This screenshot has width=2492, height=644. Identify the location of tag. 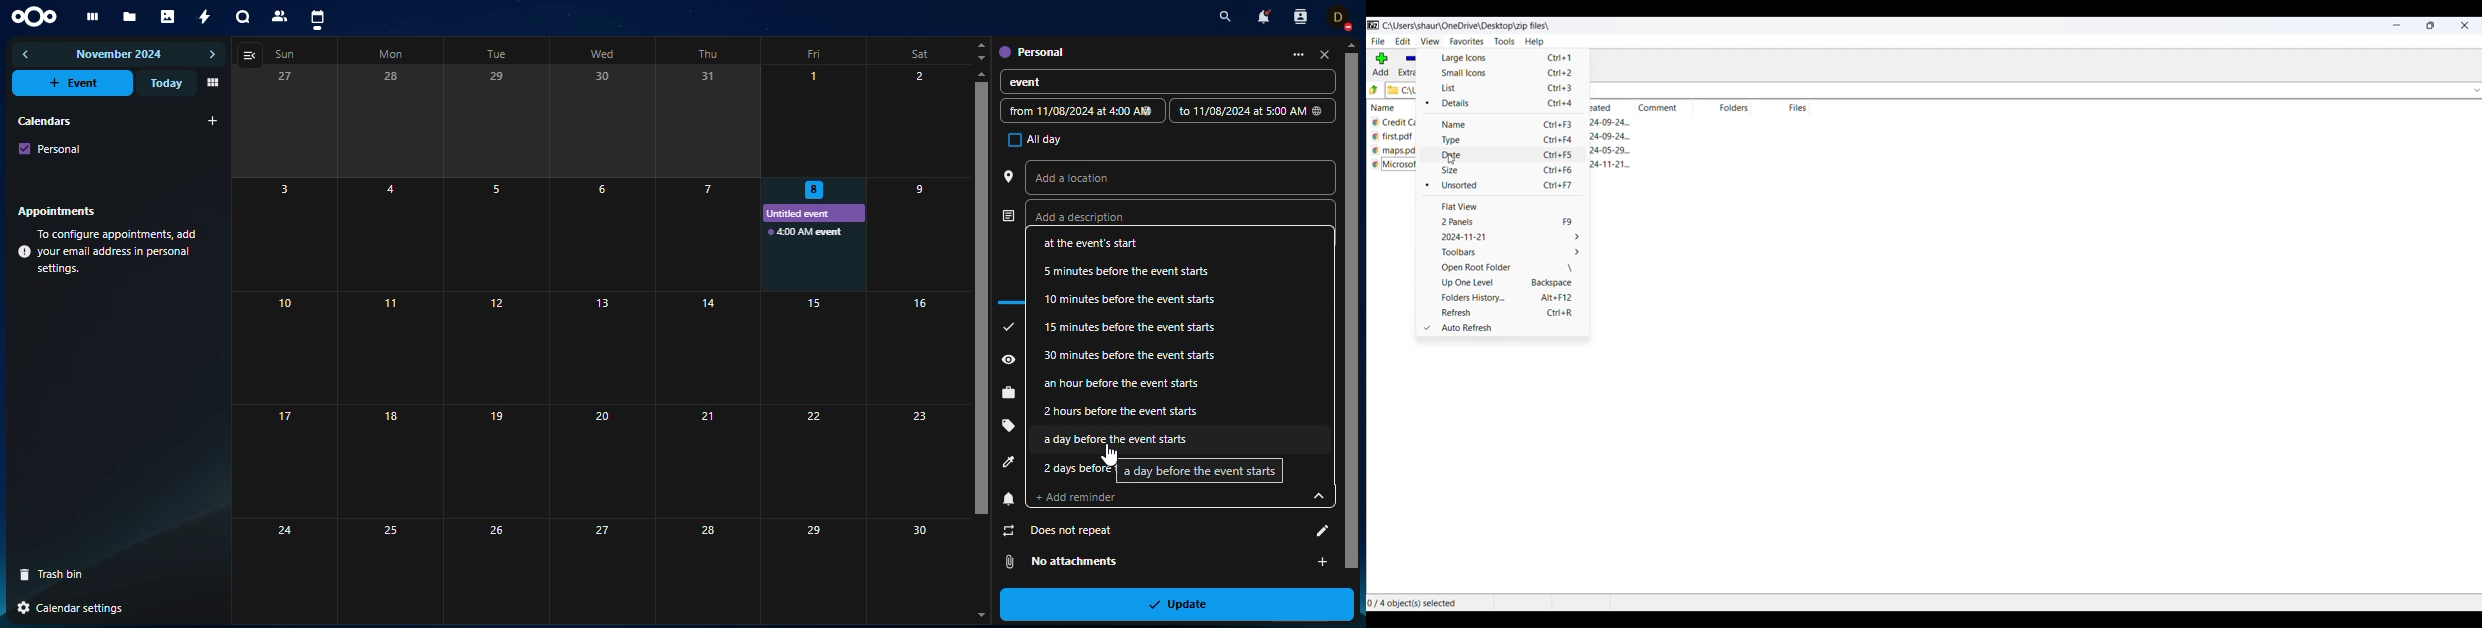
(1007, 424).